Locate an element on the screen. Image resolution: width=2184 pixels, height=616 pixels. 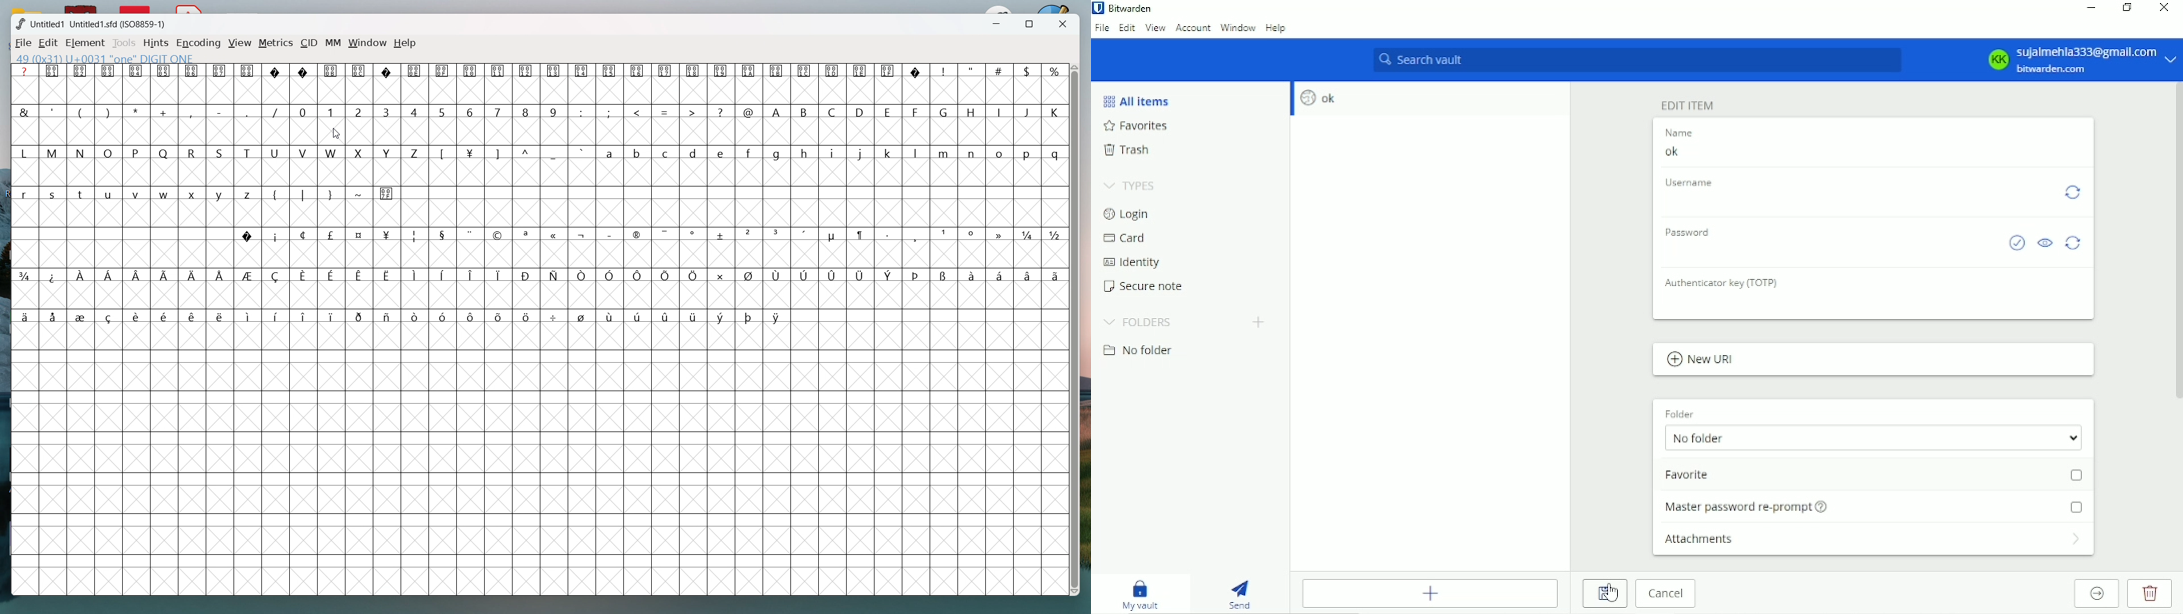
$ is located at coordinates (1026, 70).